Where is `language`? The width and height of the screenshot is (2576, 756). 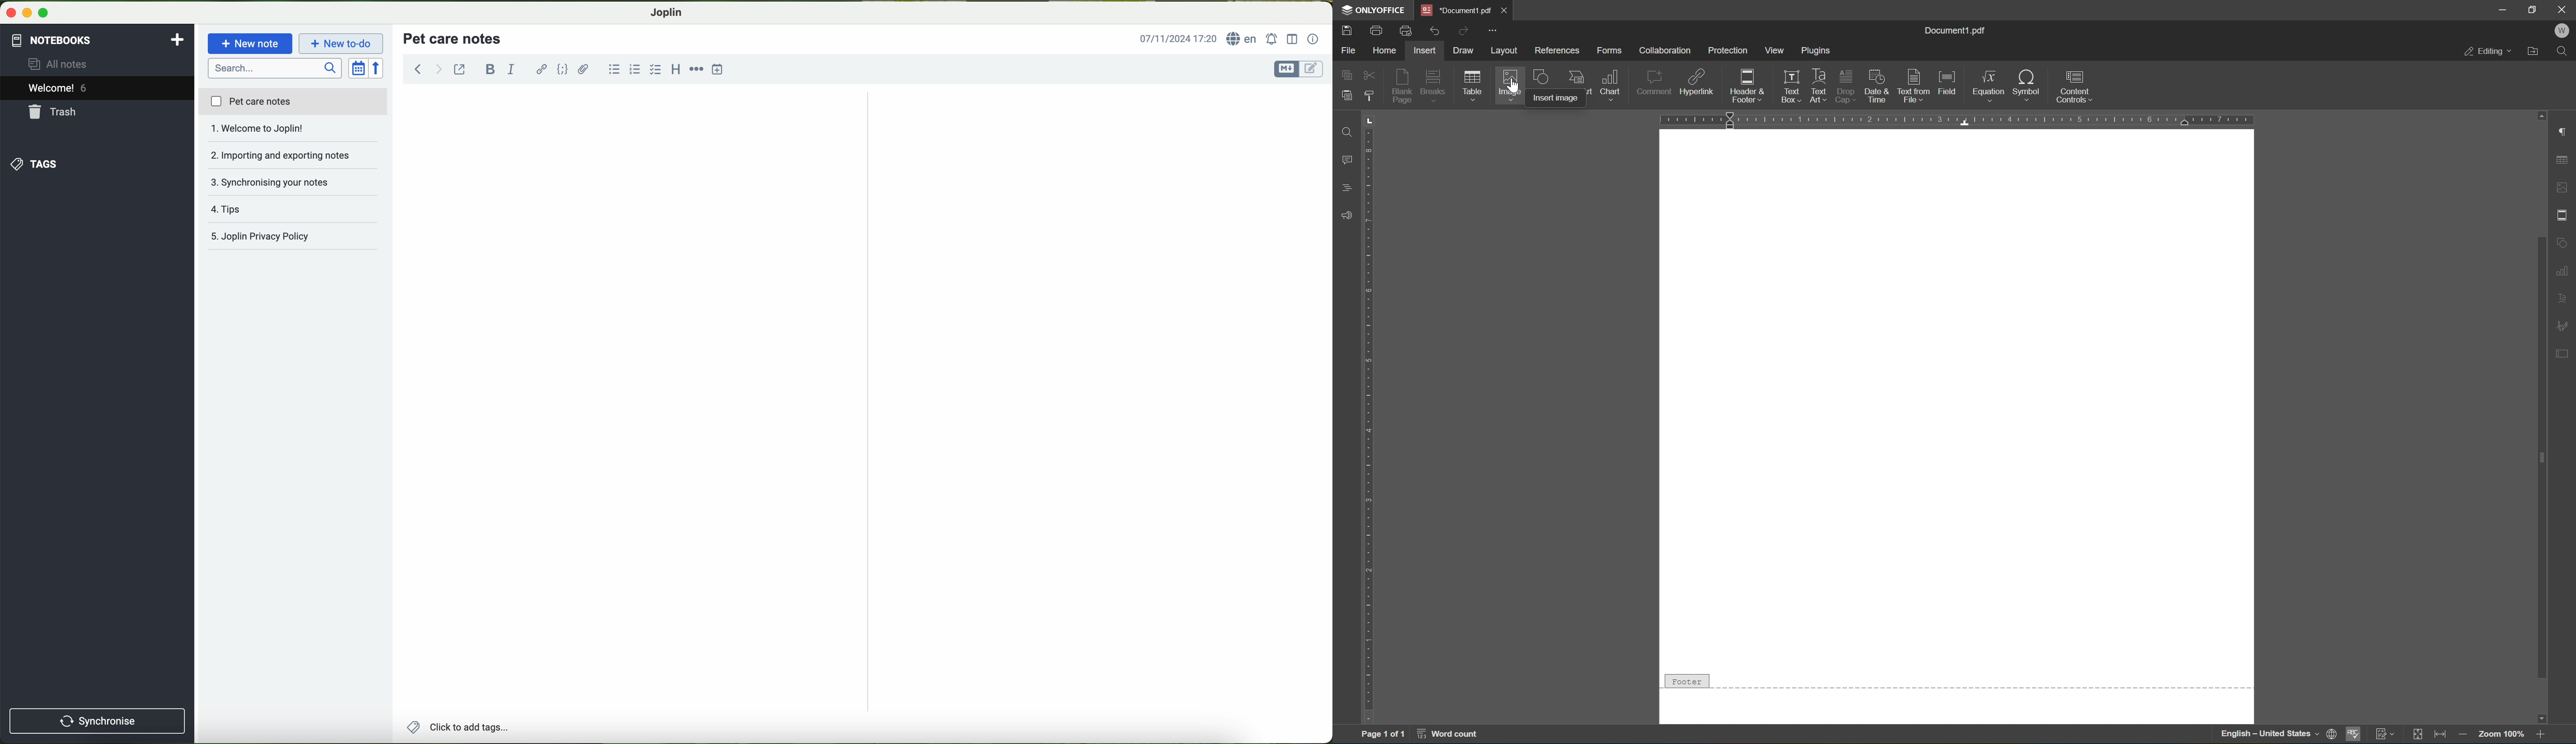 language is located at coordinates (1244, 39).